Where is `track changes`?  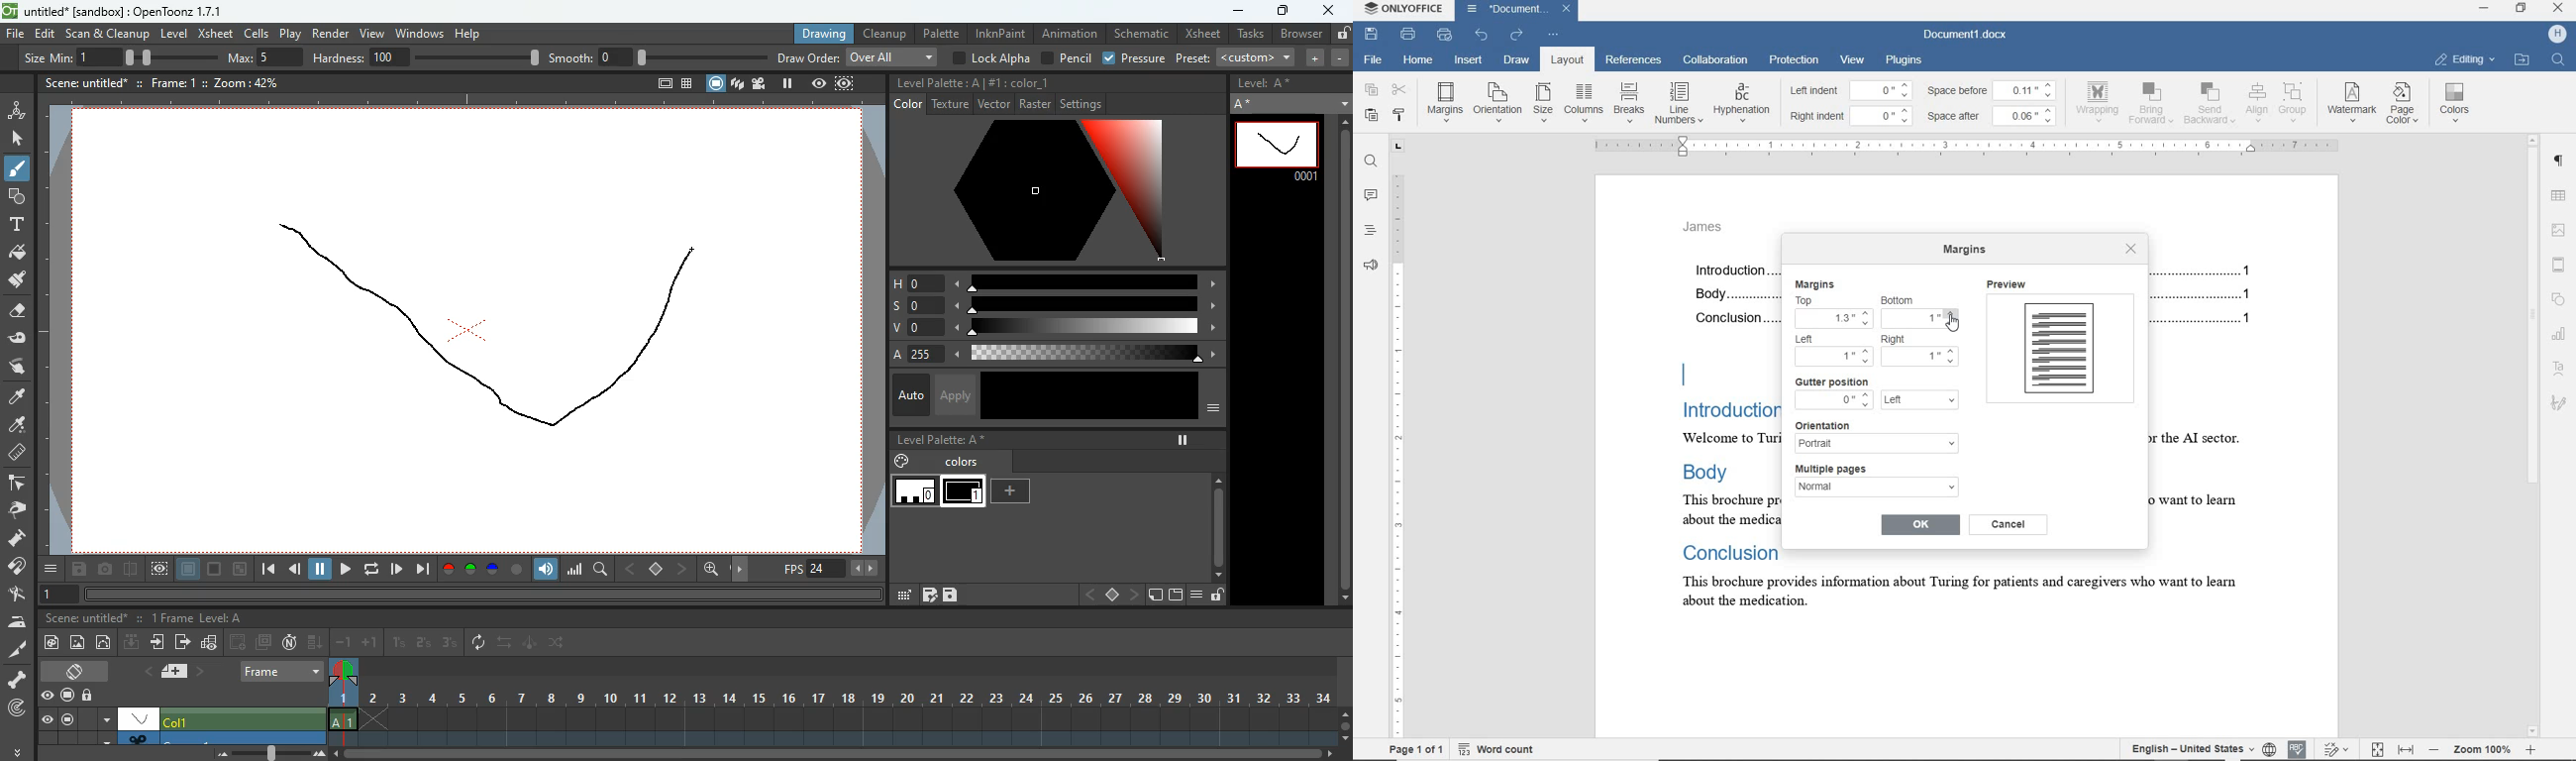 track changes is located at coordinates (2339, 749).